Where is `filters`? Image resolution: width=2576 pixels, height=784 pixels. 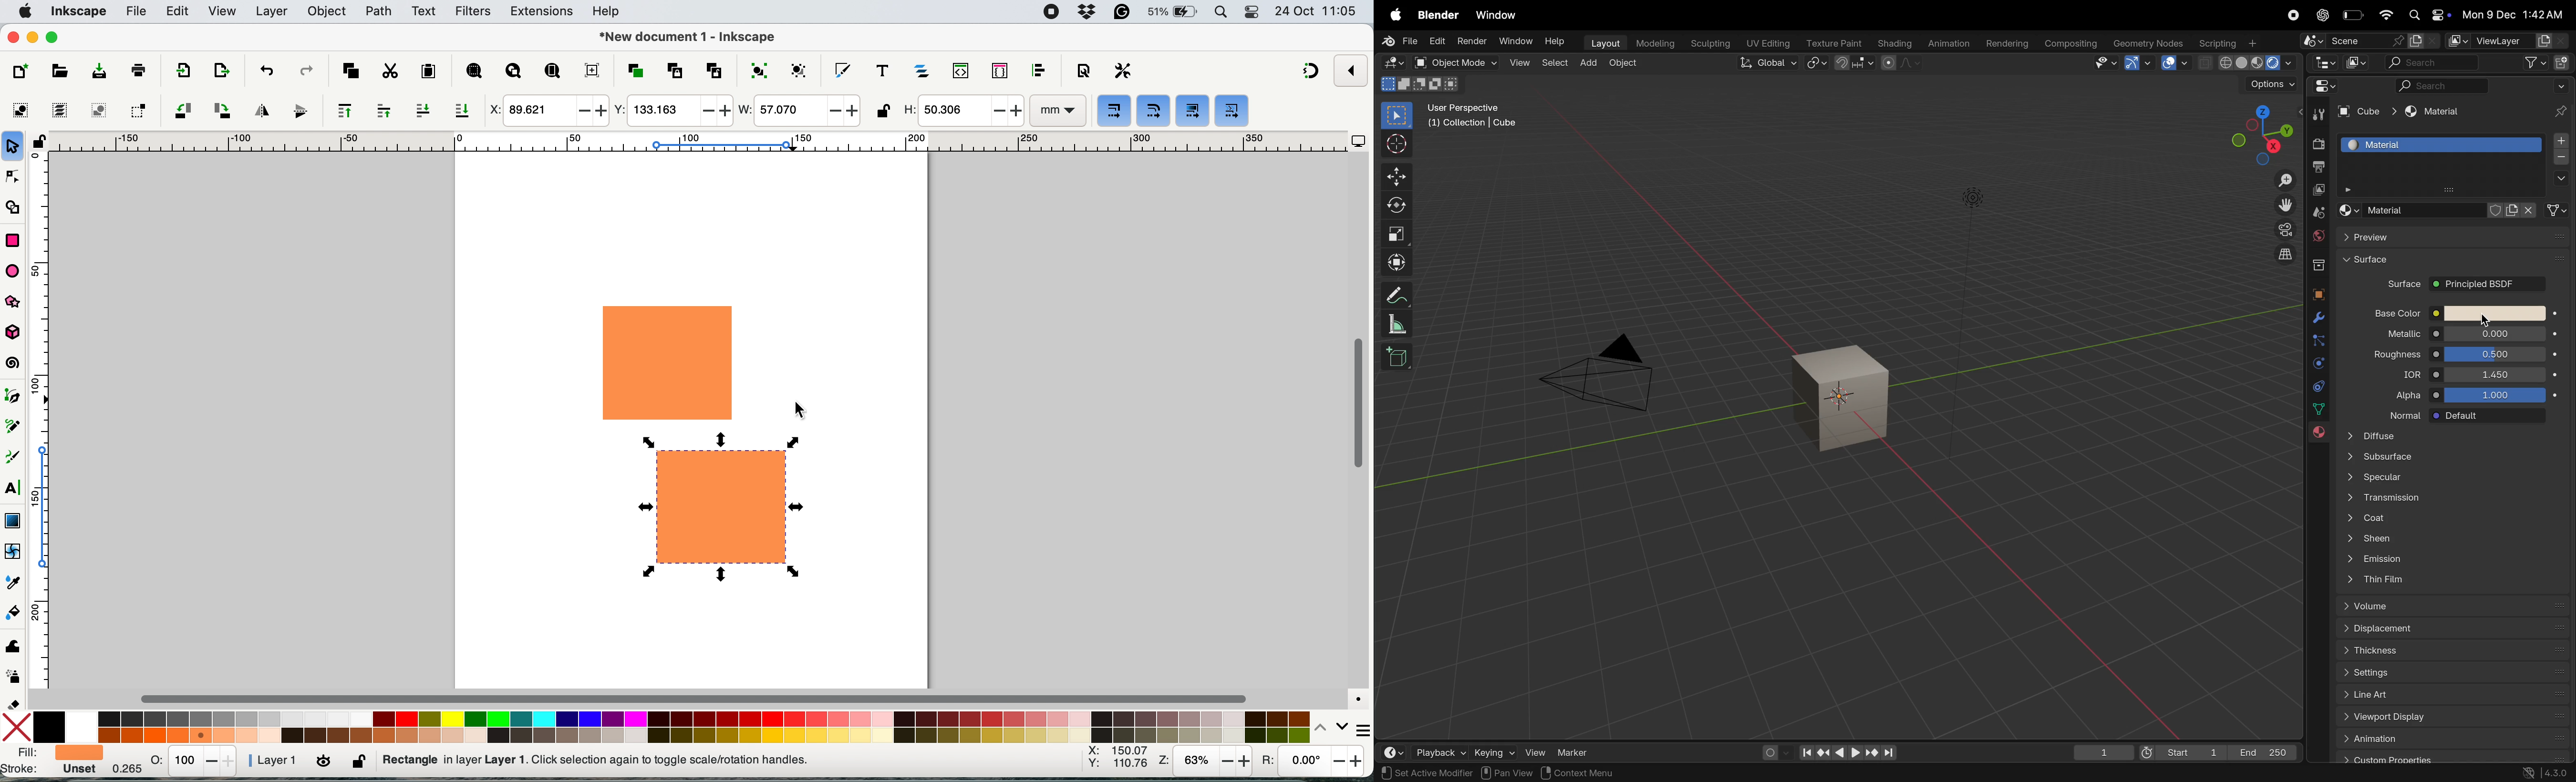
filters is located at coordinates (473, 12).